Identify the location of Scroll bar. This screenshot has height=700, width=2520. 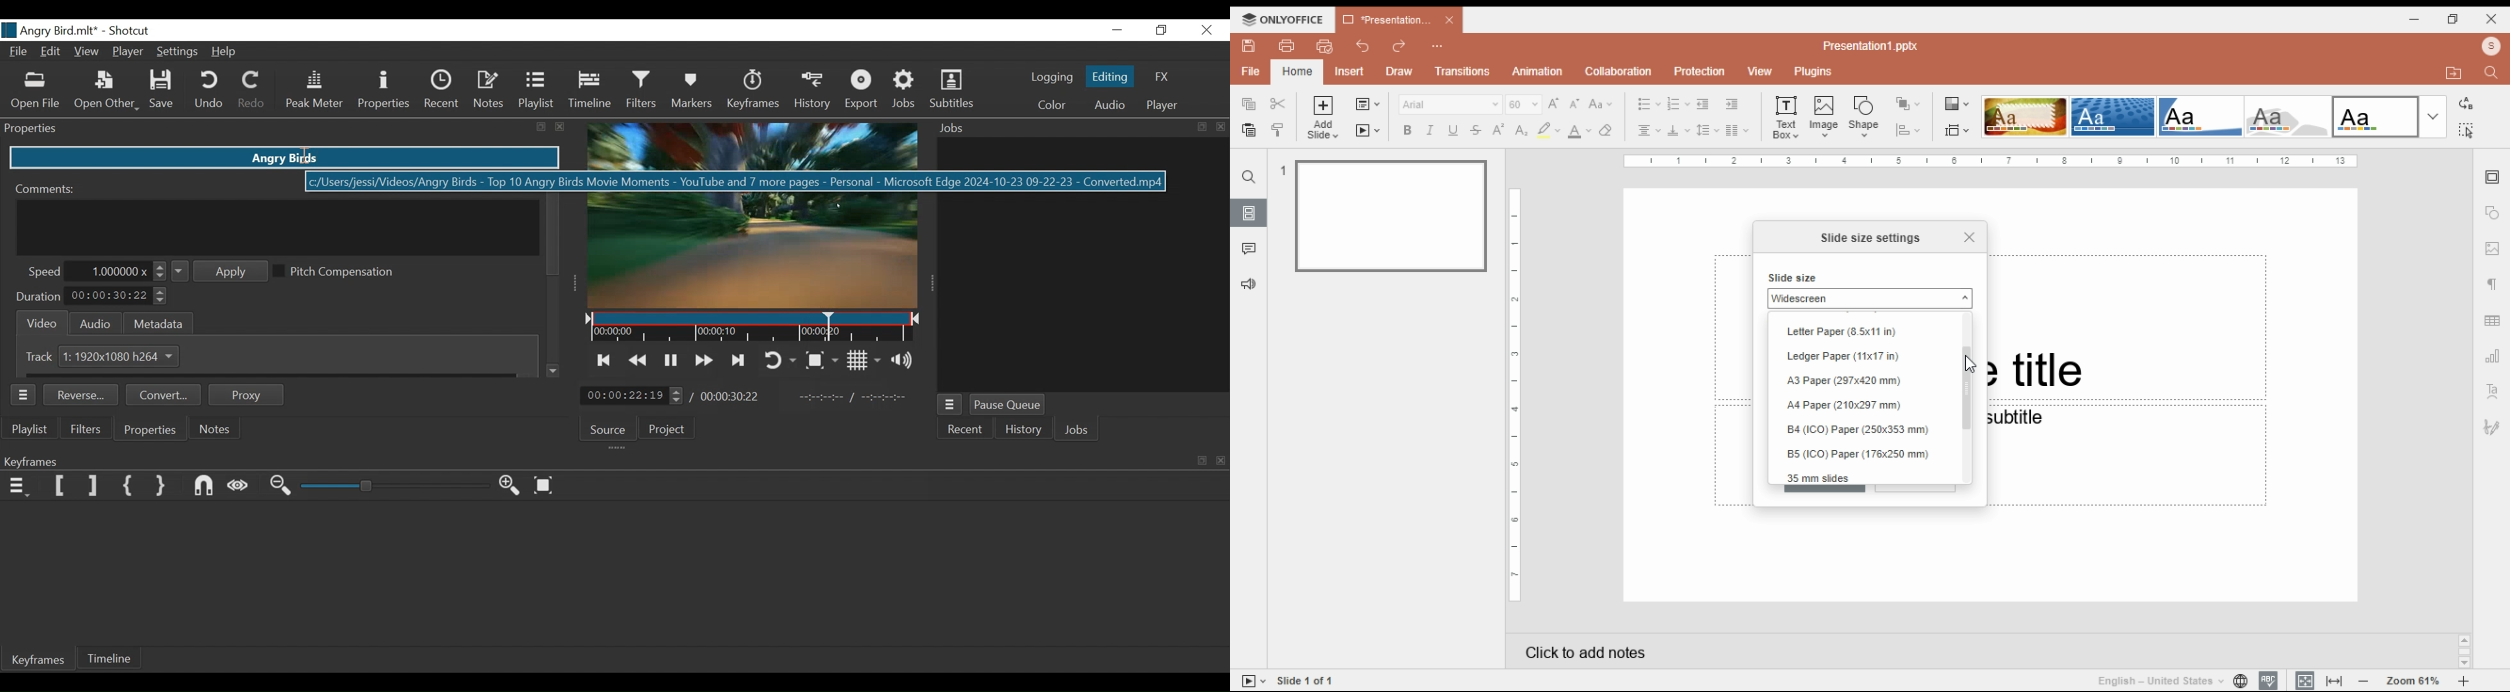
(2464, 650).